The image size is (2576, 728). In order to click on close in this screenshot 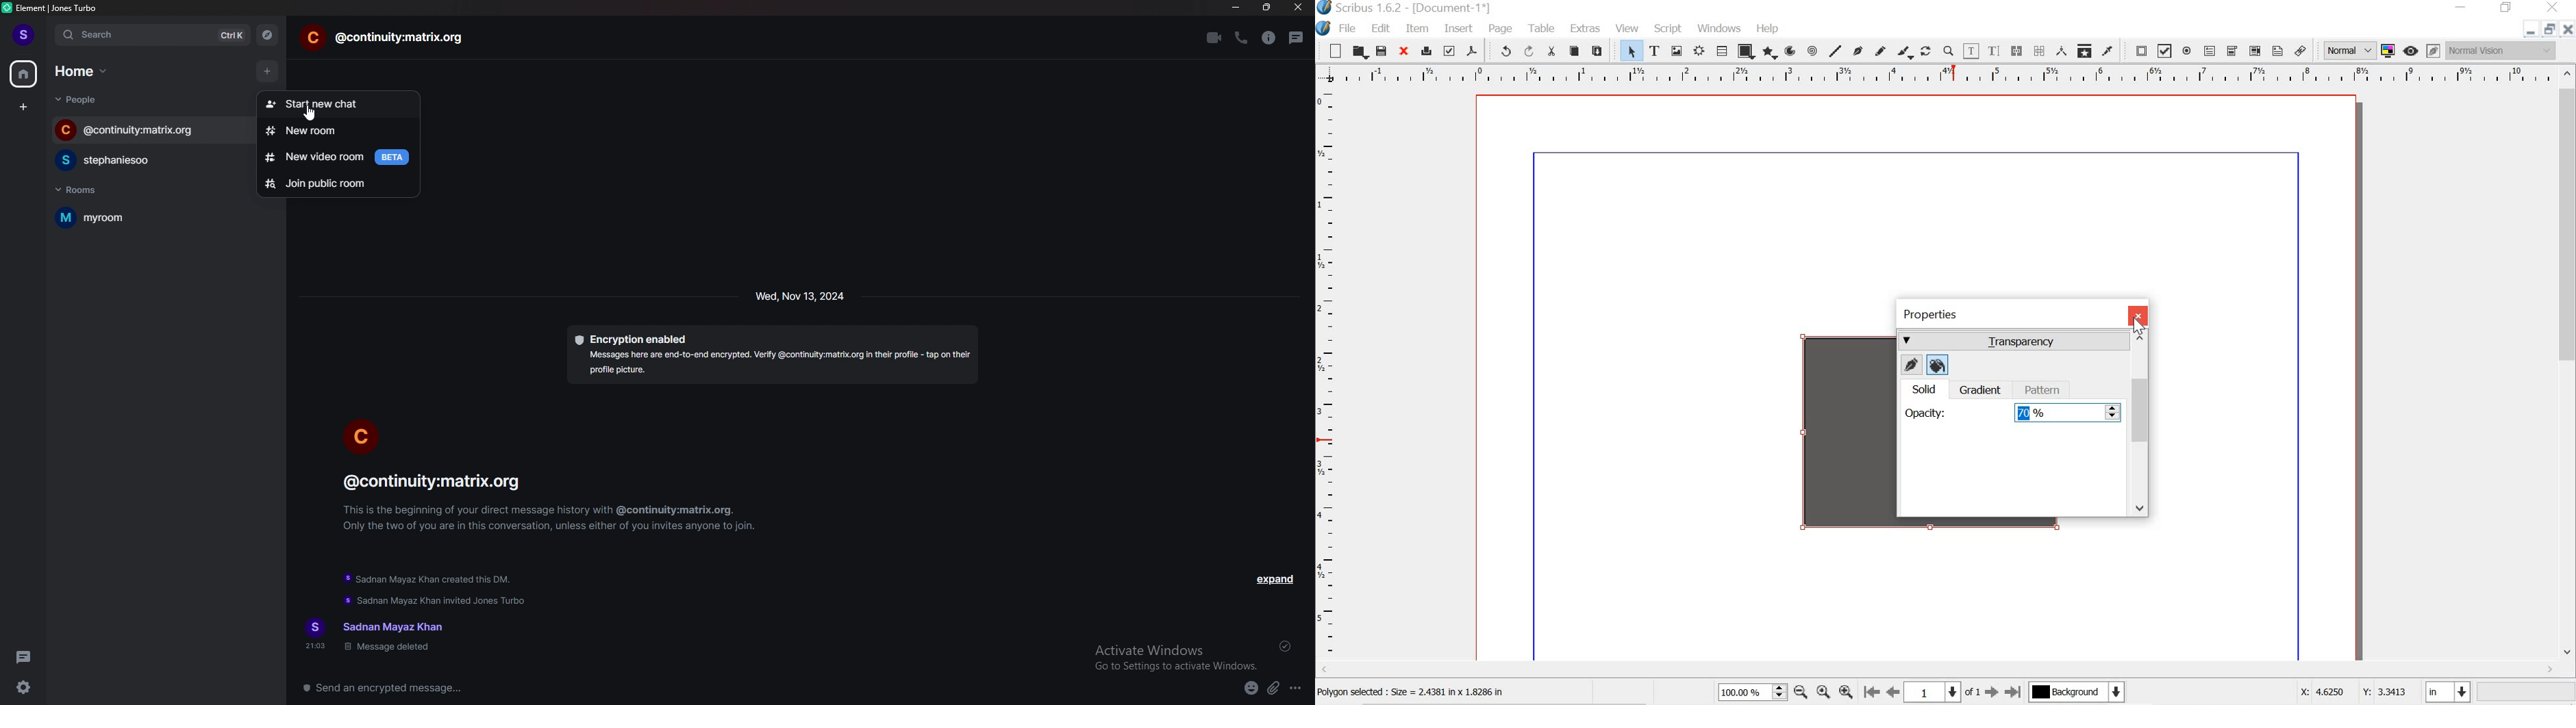, I will do `click(2137, 315)`.